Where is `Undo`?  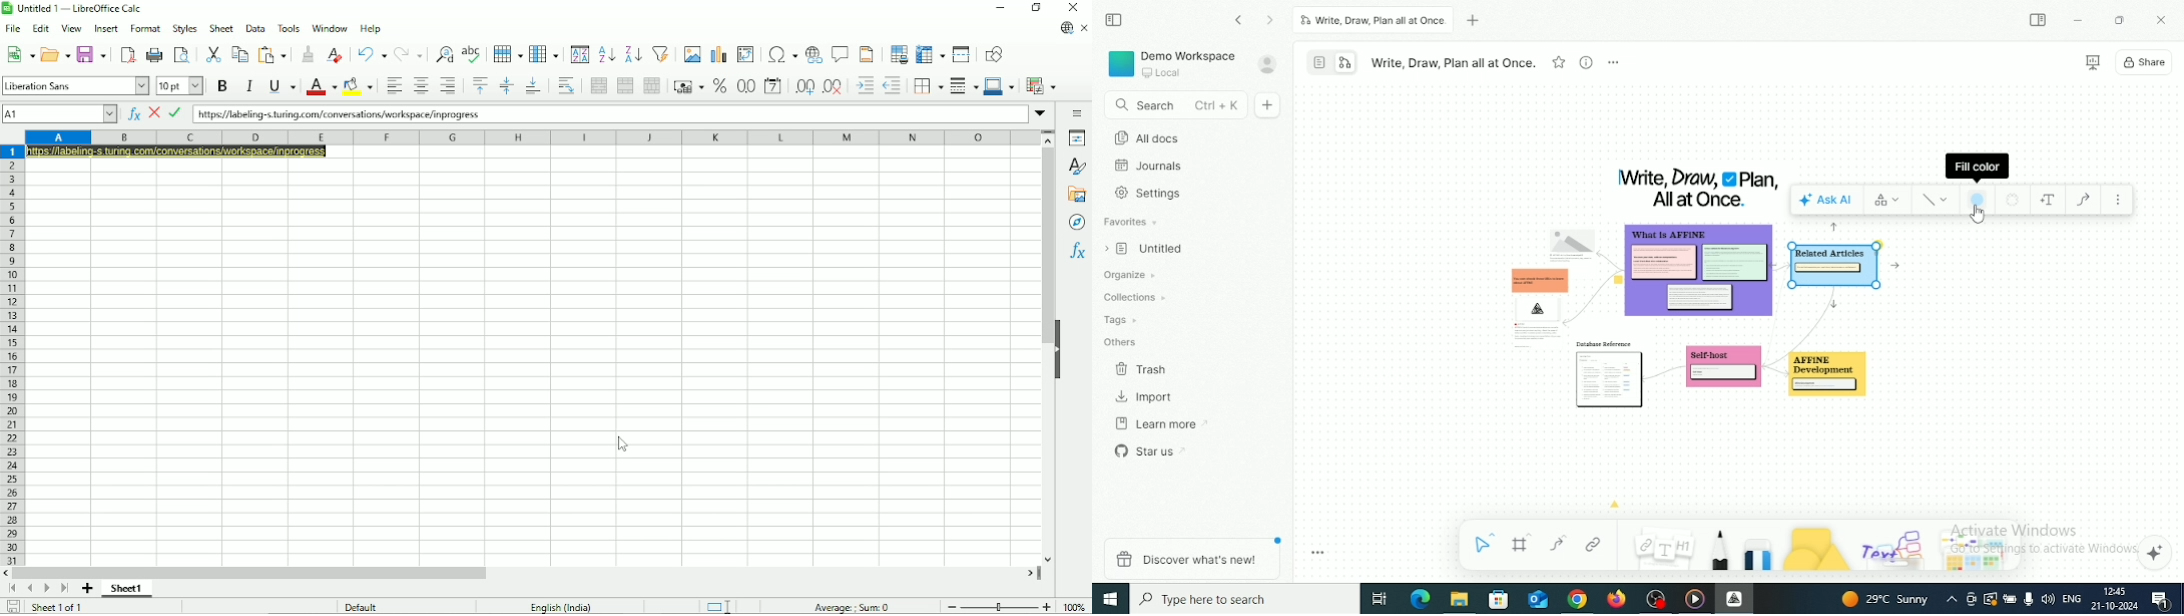
Undo is located at coordinates (372, 54).